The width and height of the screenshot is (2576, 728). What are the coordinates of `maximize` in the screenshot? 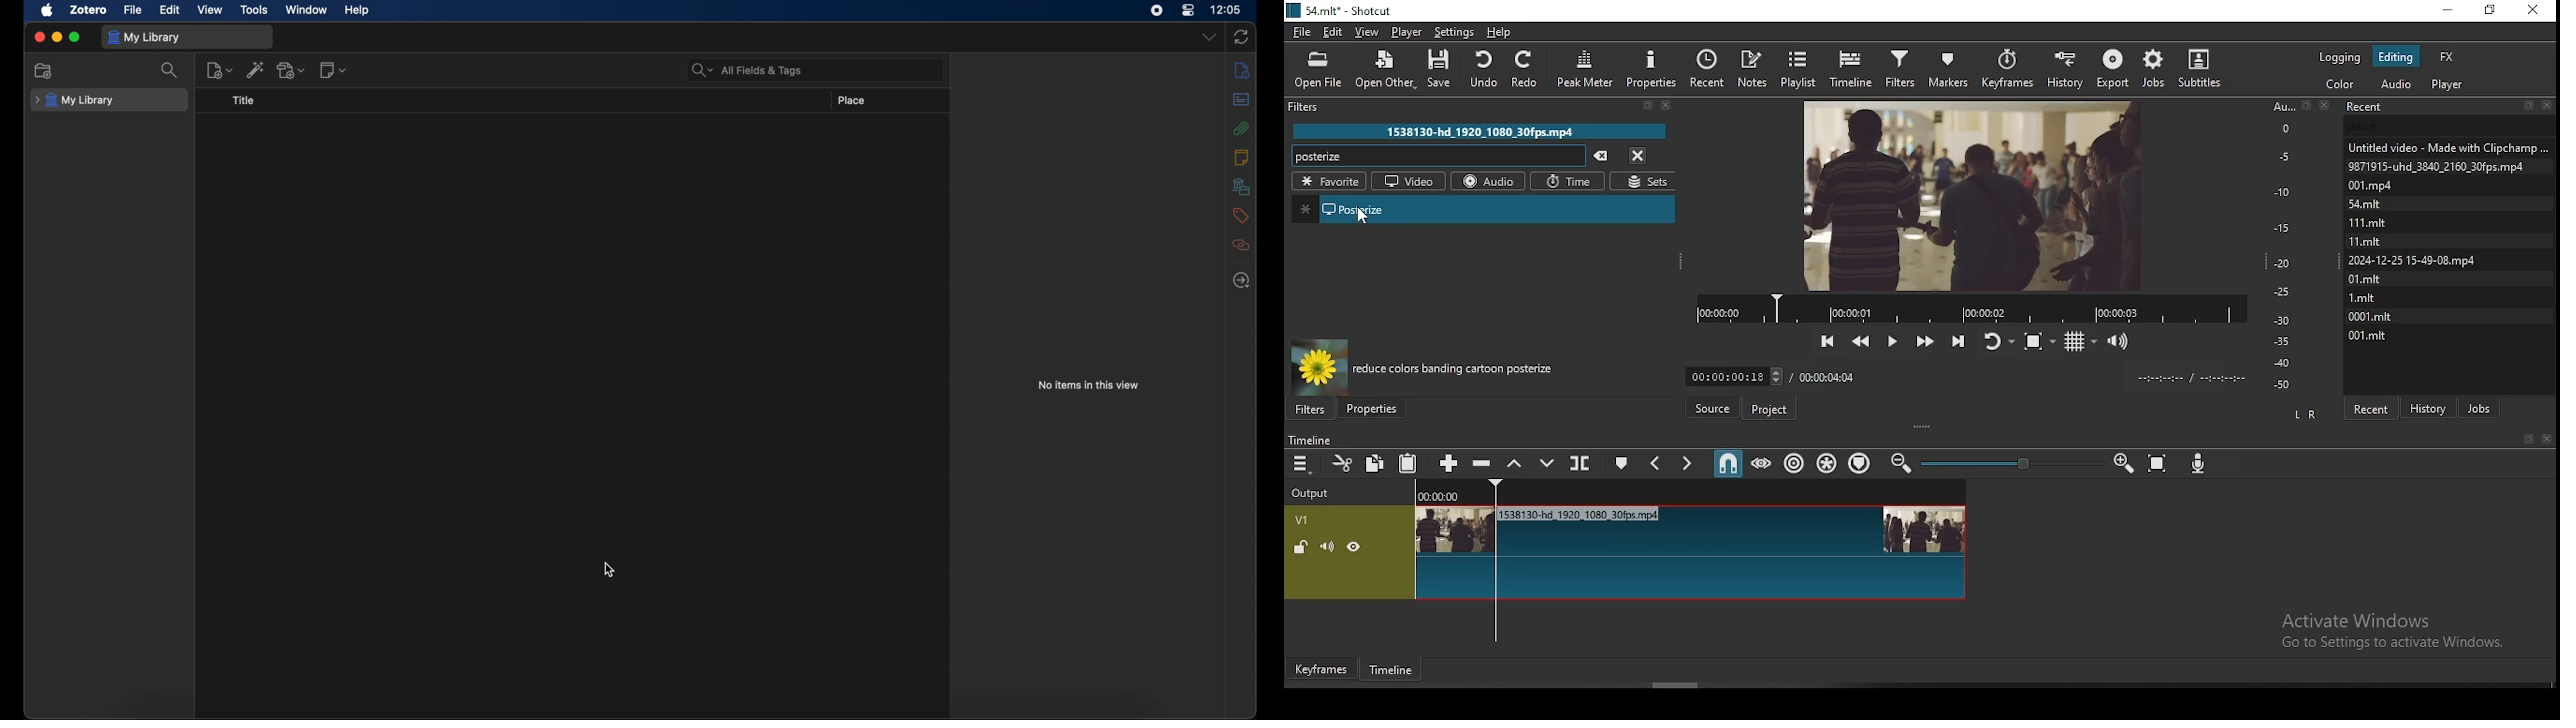 It's located at (76, 37).